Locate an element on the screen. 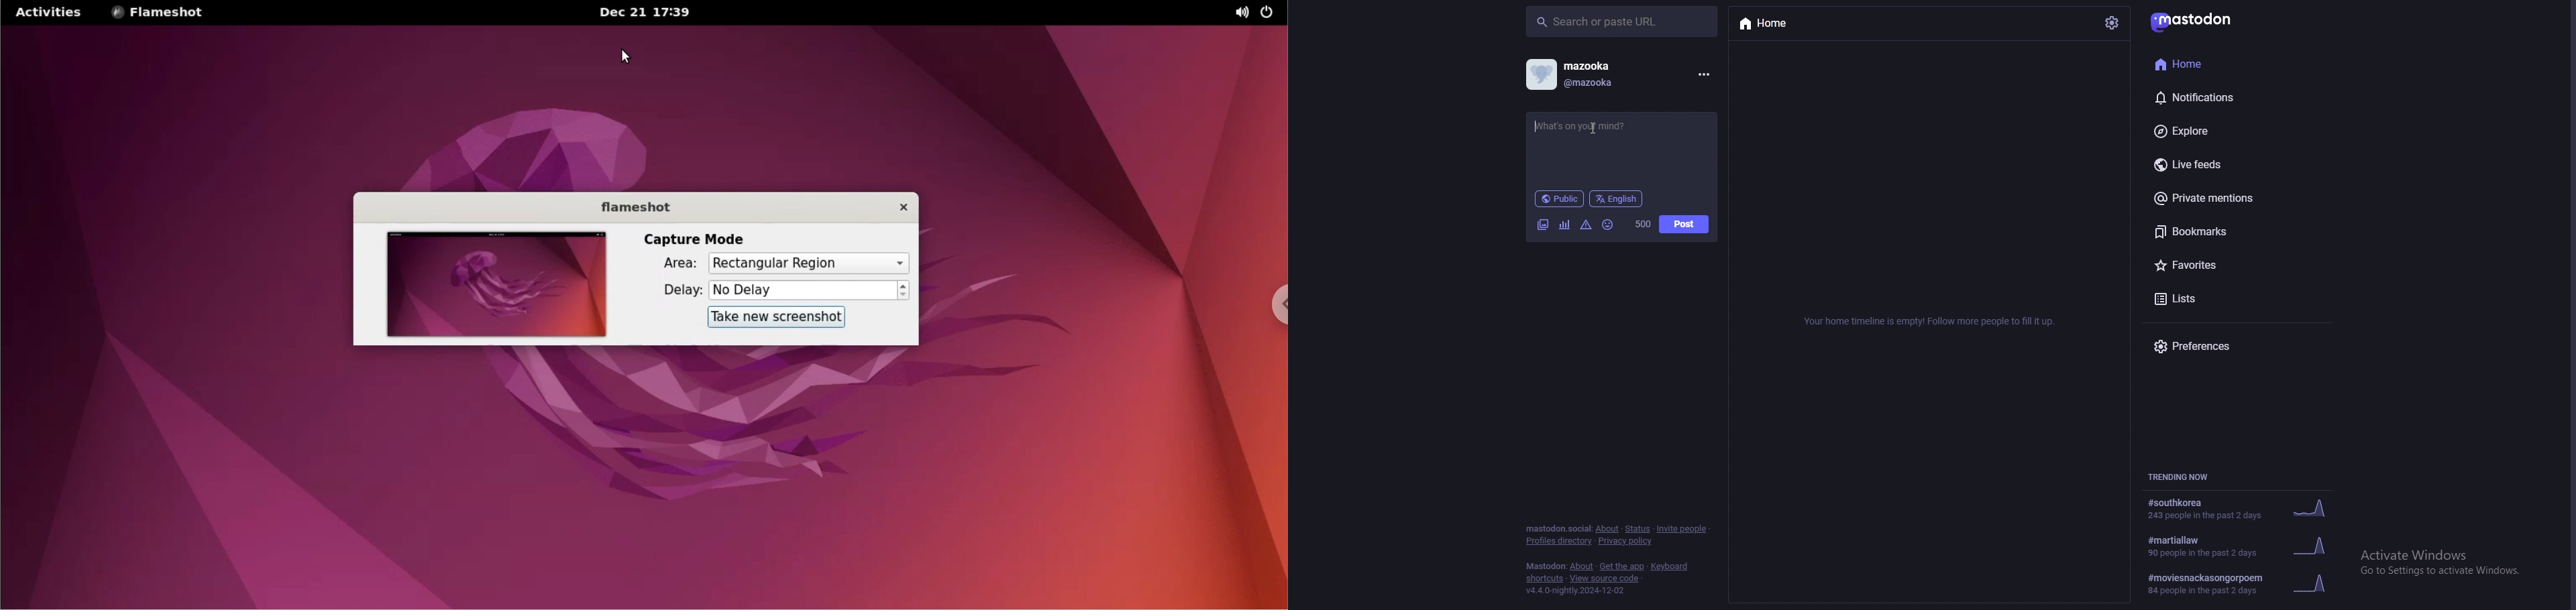 The height and width of the screenshot is (616, 2576). warning is located at coordinates (1587, 225).